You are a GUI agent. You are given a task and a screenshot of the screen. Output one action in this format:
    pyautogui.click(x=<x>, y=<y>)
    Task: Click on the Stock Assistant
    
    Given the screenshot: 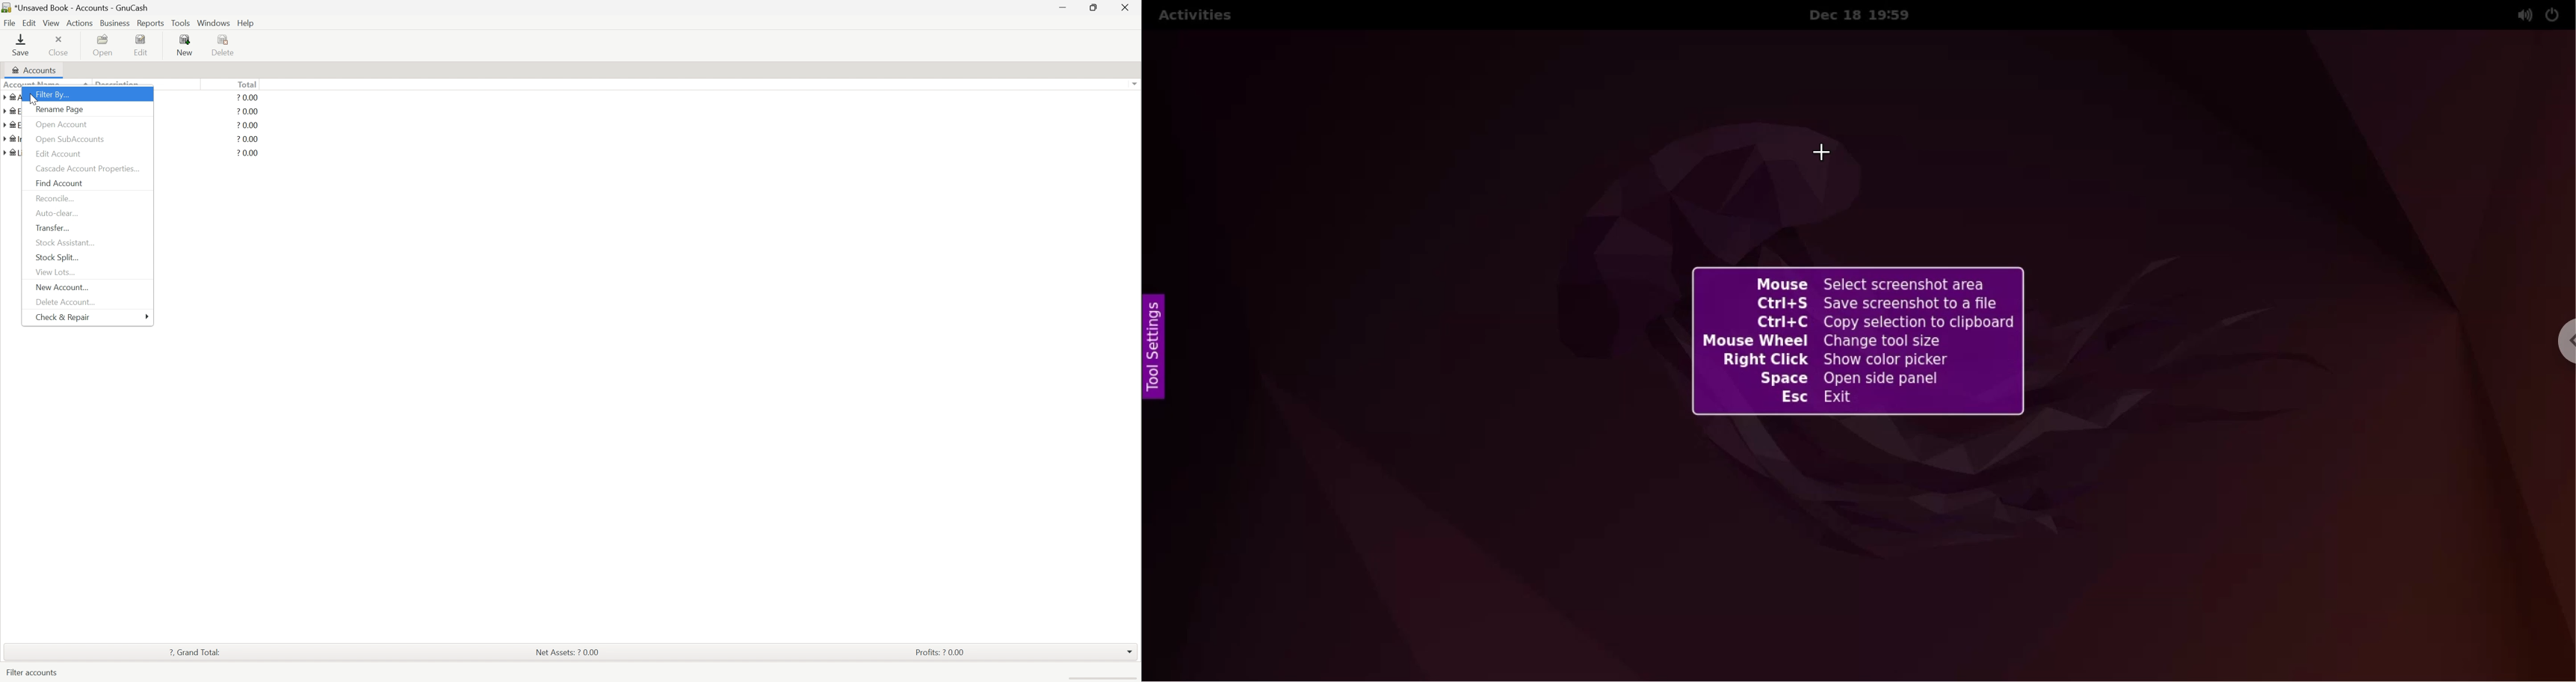 What is the action you would take?
    pyautogui.click(x=68, y=241)
    